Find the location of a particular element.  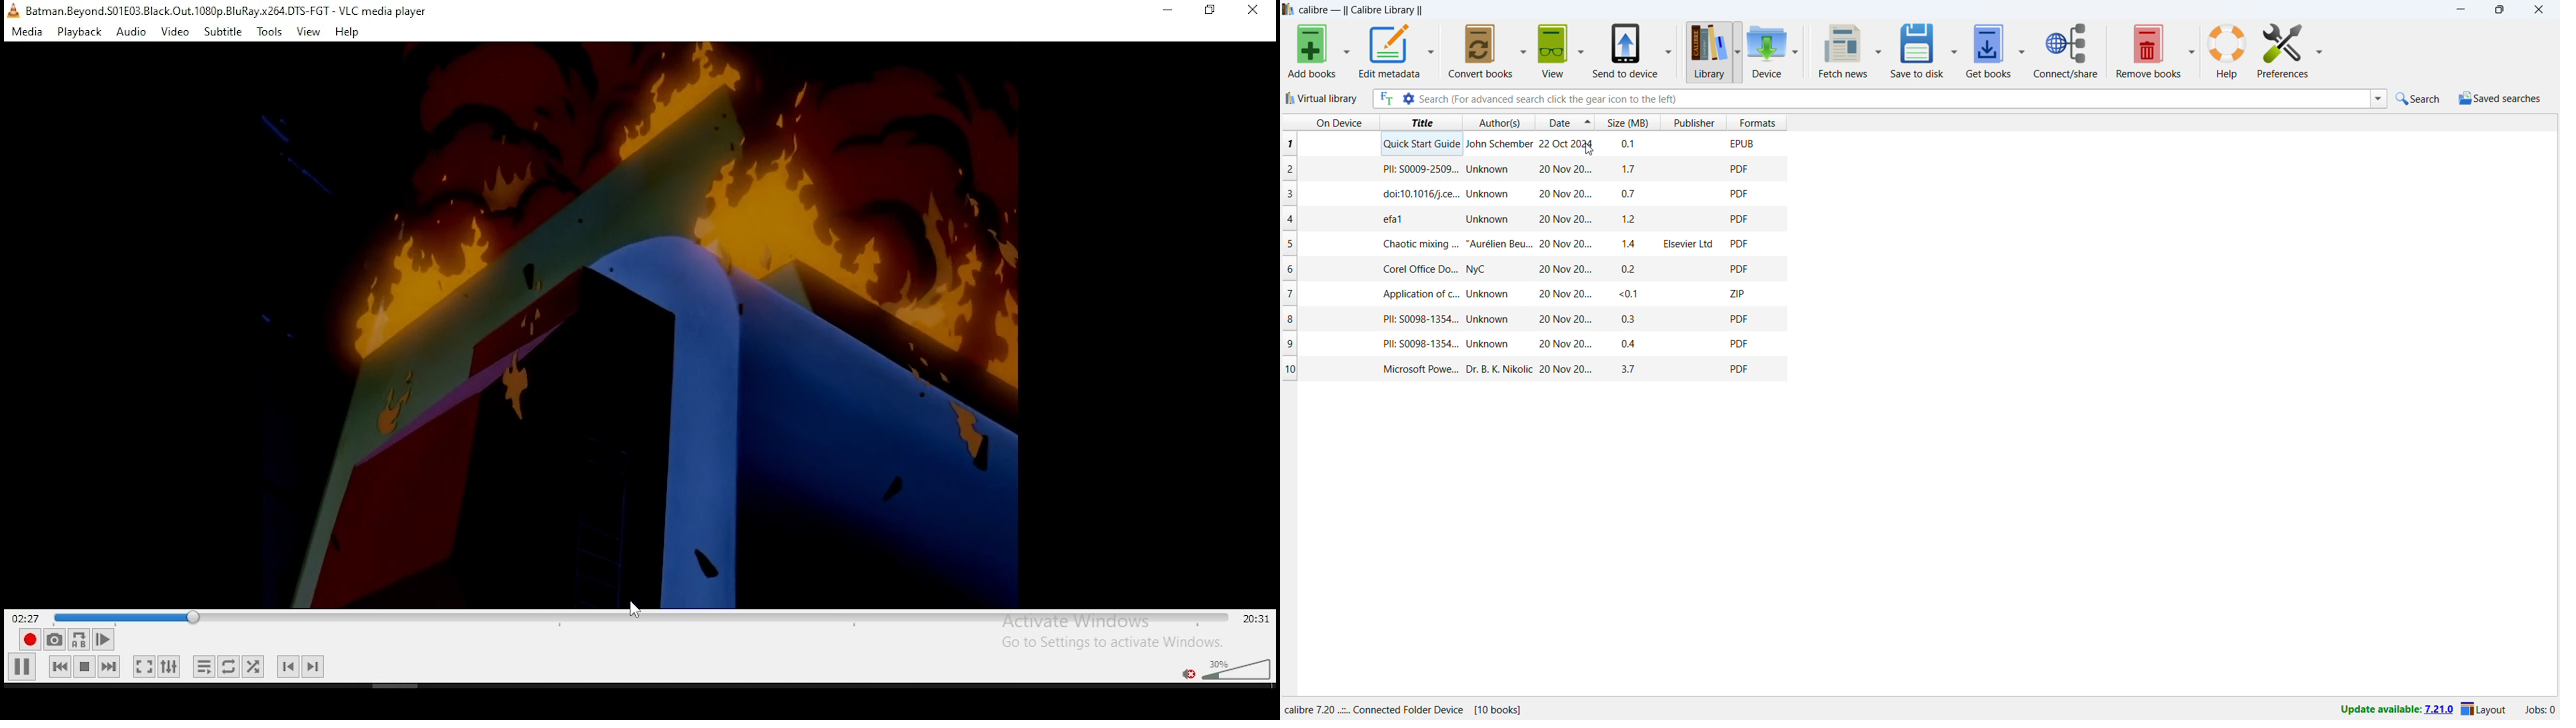

device is located at coordinates (1767, 51).